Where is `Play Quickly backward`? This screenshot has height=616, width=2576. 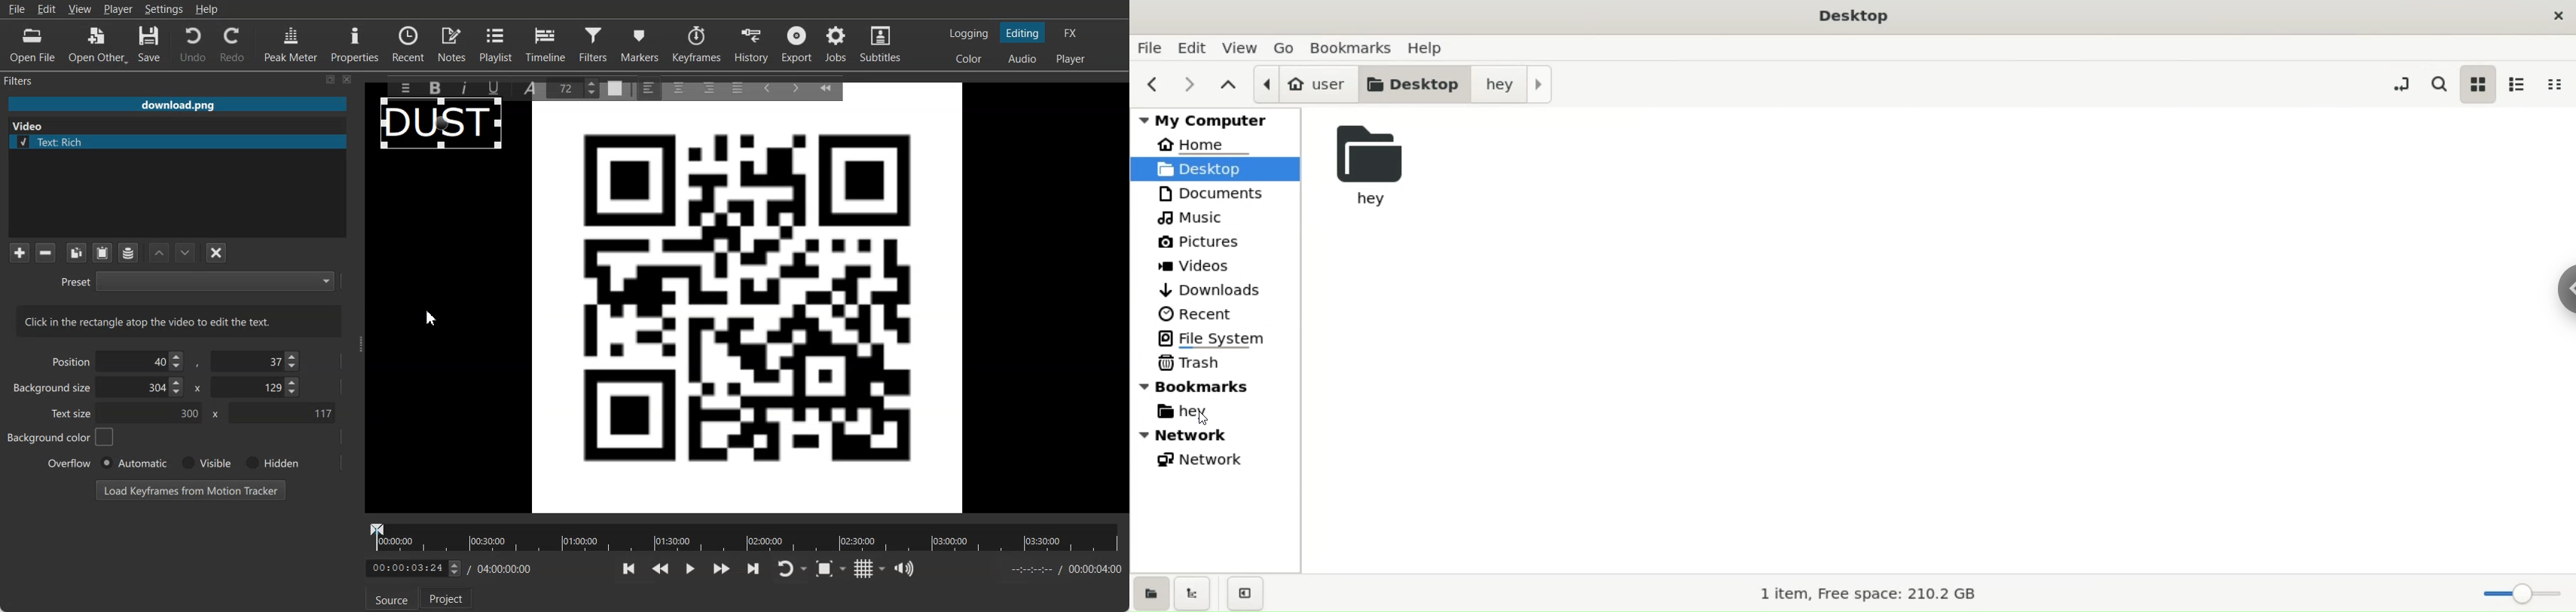 Play Quickly backward is located at coordinates (661, 569).